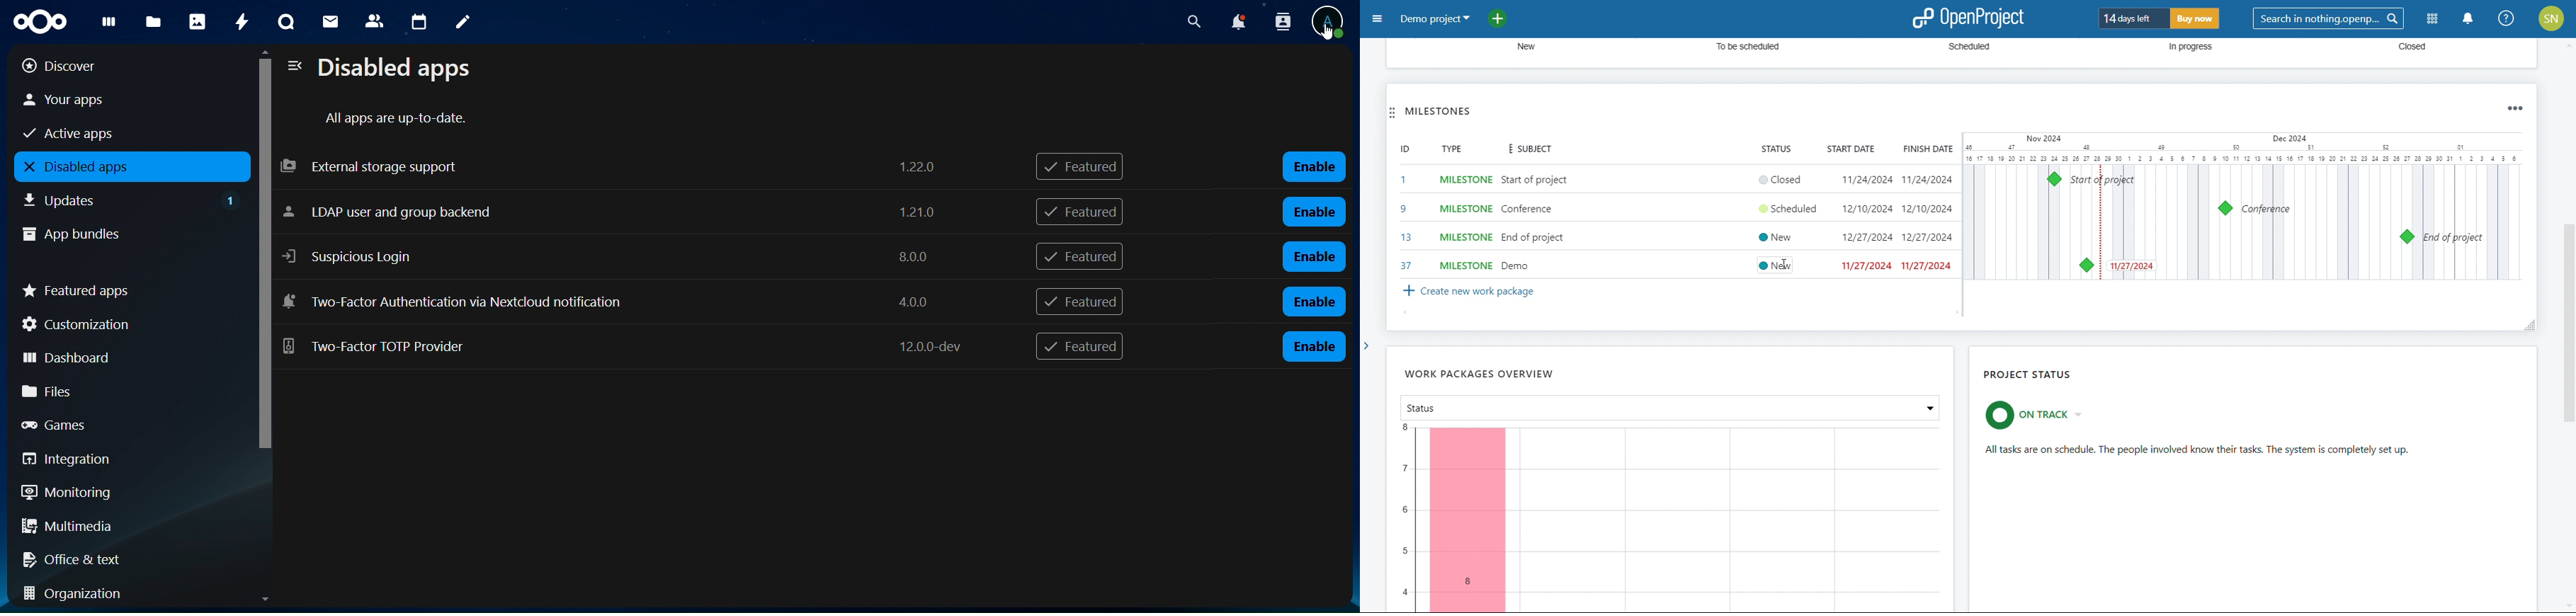 The image size is (2576, 616). Describe the element at coordinates (119, 492) in the screenshot. I see `monitoring` at that location.